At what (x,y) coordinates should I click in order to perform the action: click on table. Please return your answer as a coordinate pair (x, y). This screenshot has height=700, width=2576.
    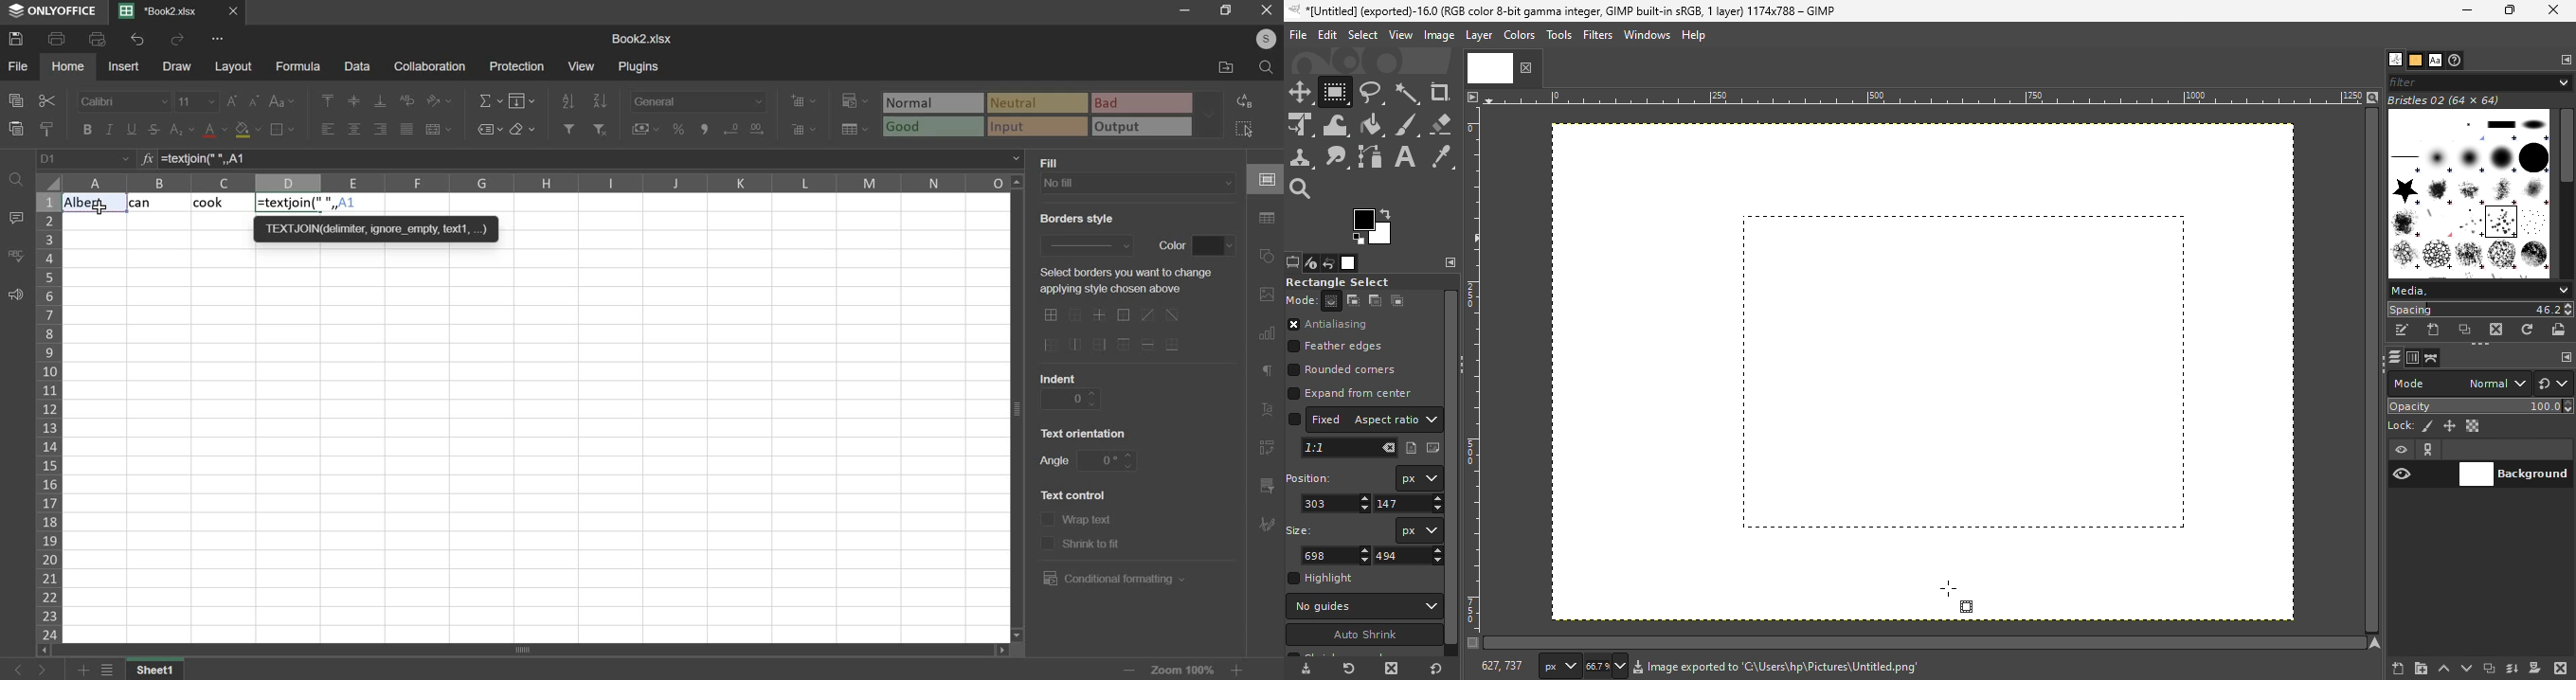
    Looking at the image, I should click on (1267, 218).